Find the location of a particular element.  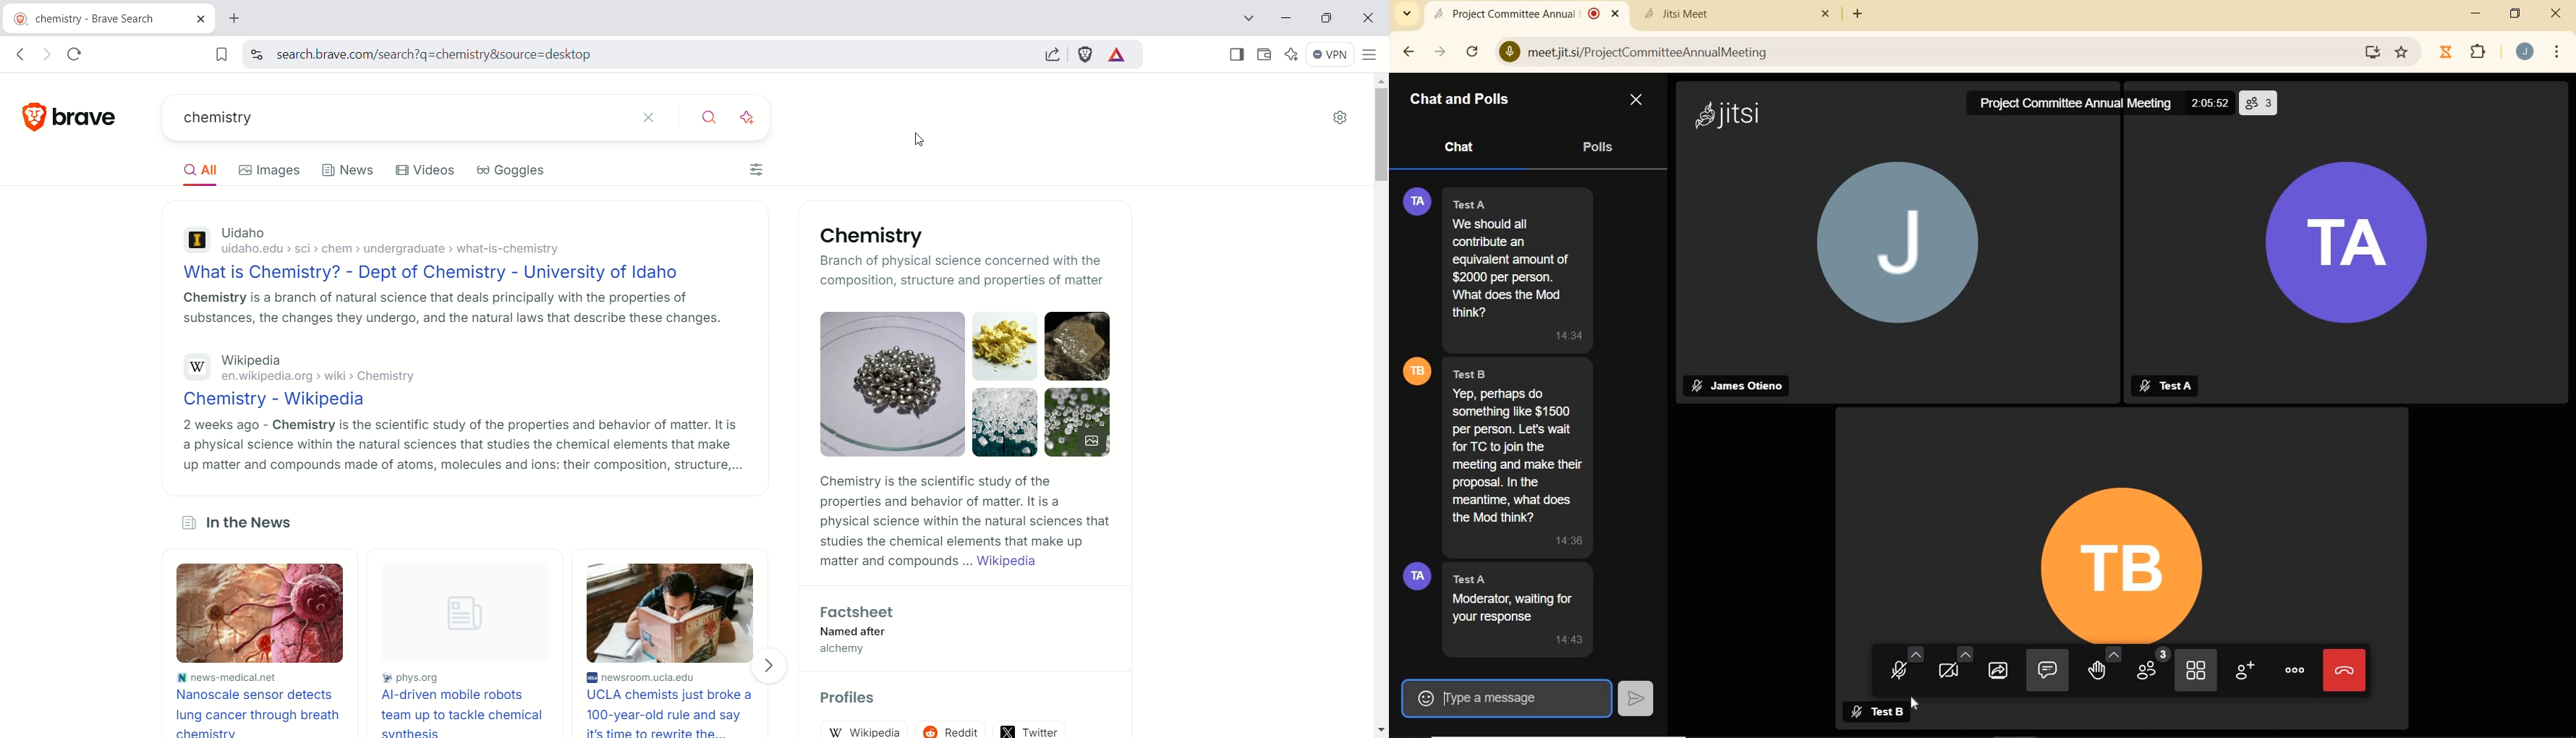

rewards is located at coordinates (1117, 55).